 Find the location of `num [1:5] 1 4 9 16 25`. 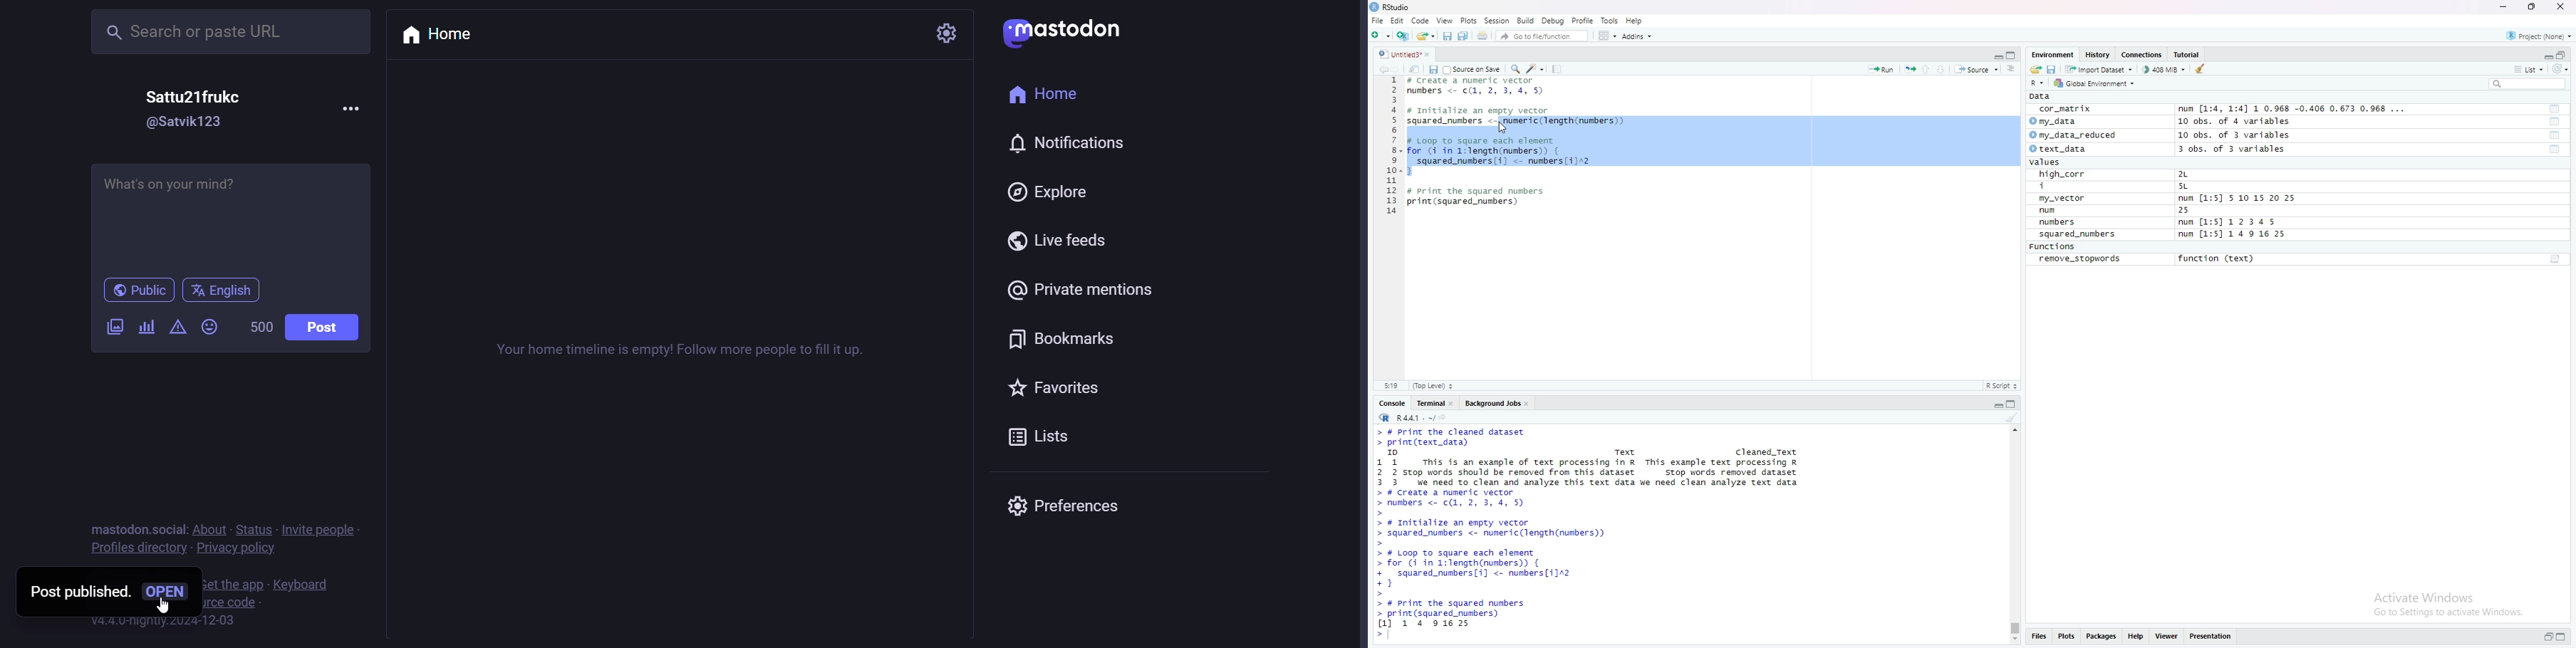

num [1:5] 1 4 9 16 25 is located at coordinates (2233, 235).